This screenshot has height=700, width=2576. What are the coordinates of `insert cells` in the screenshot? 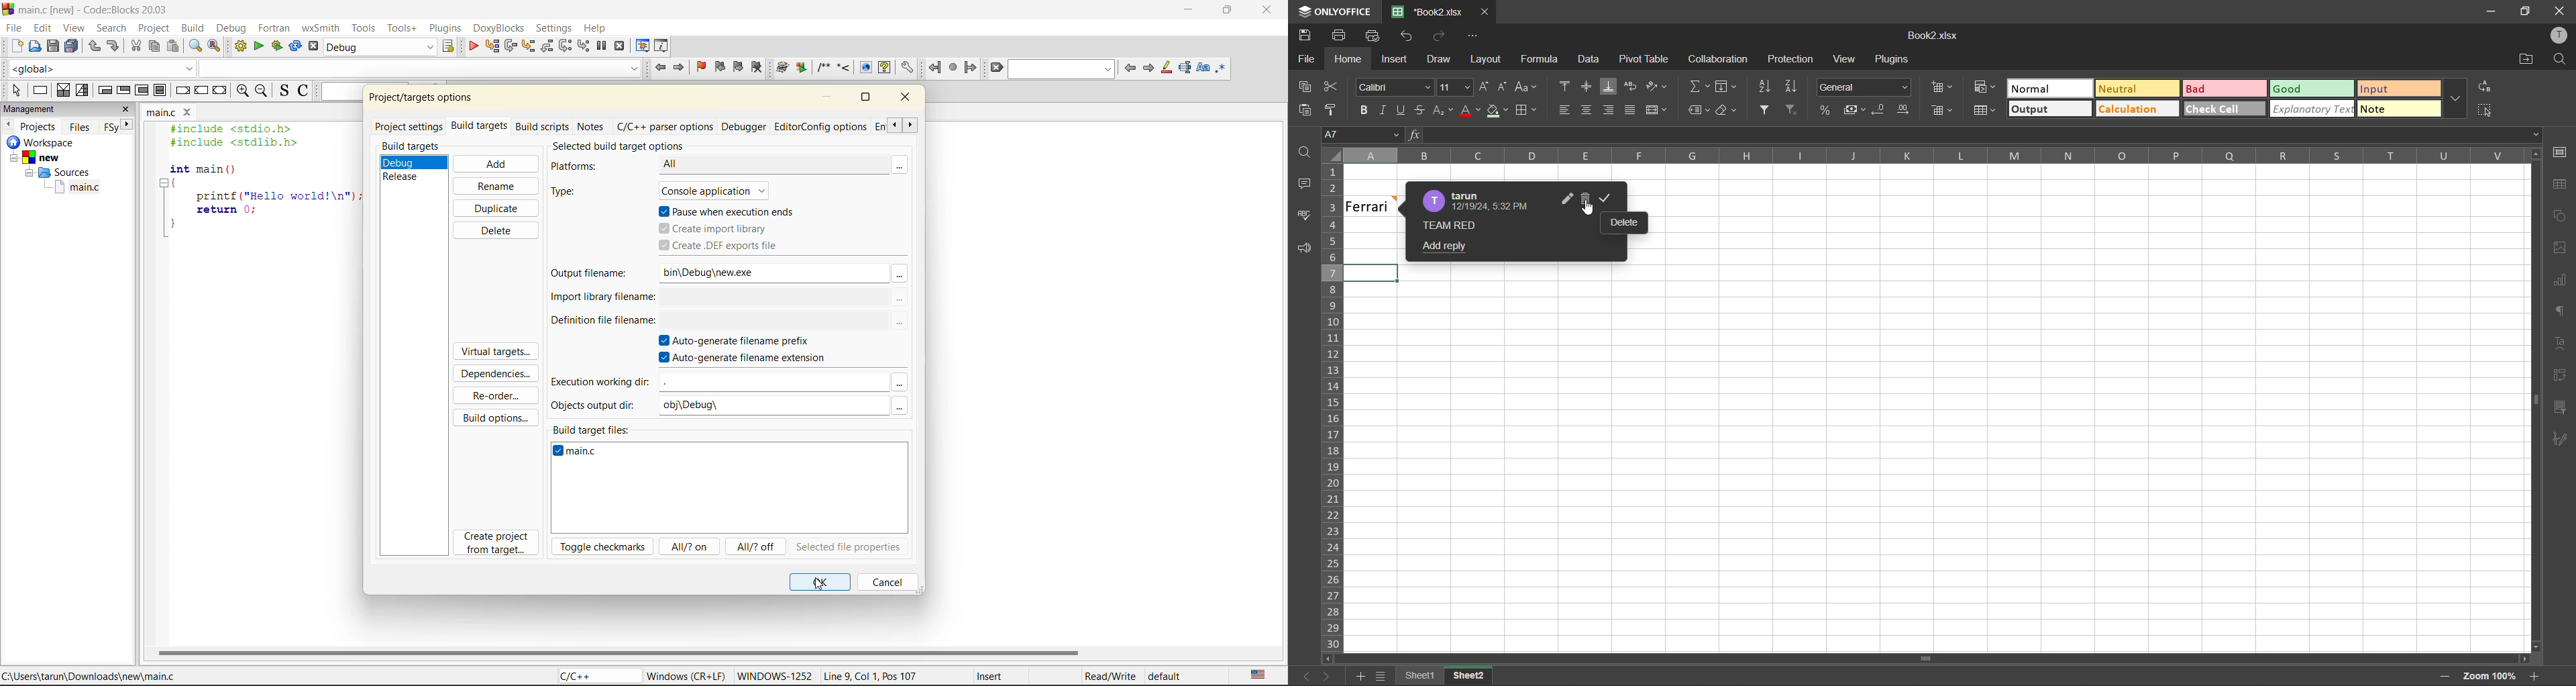 It's located at (1944, 89).